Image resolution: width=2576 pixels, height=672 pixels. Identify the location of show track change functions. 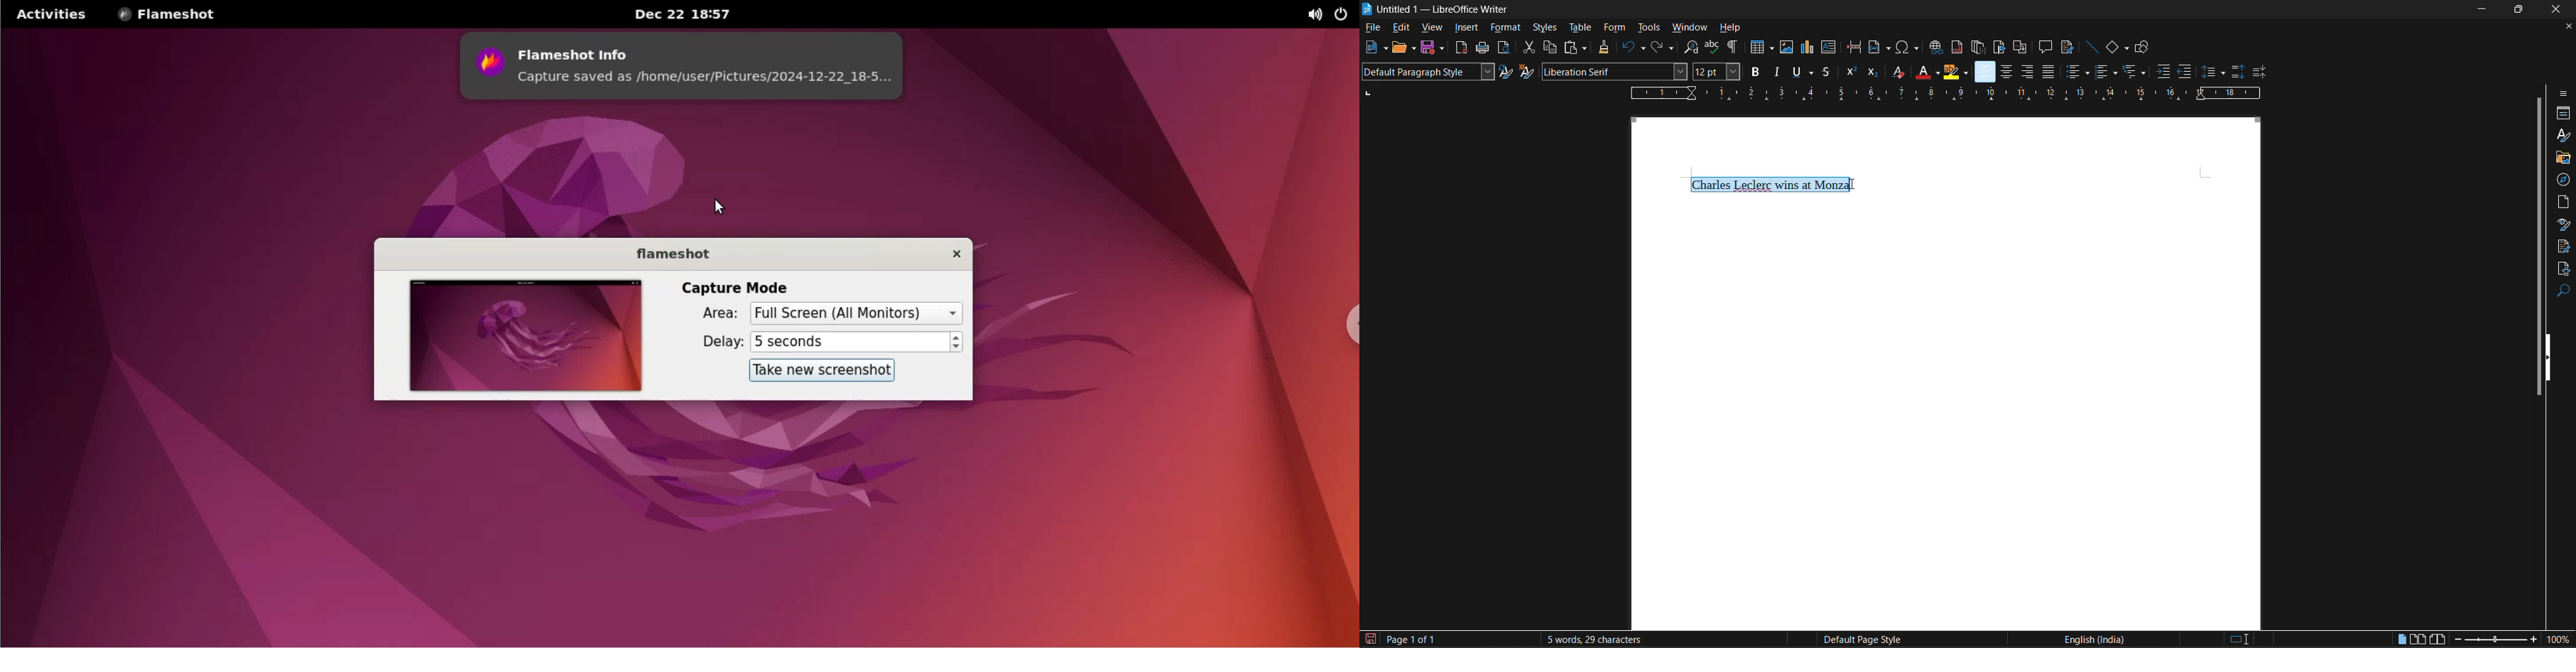
(2068, 47).